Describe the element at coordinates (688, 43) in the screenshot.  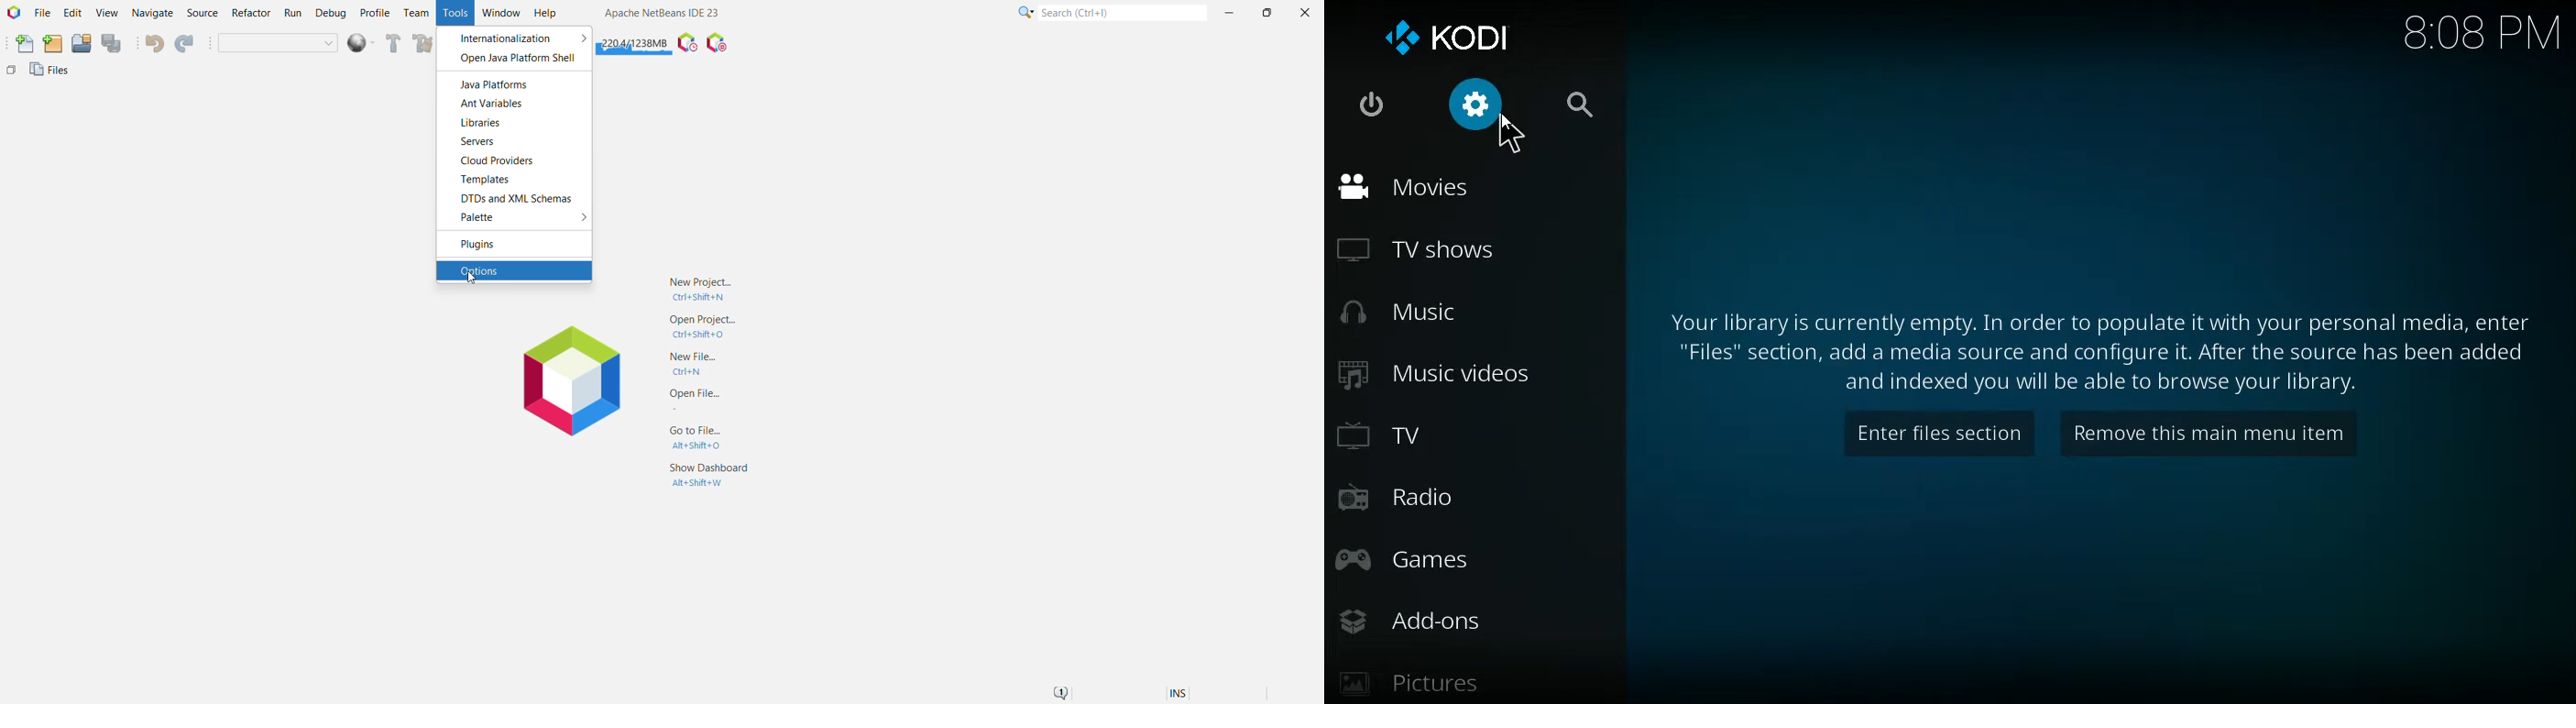
I see `Pause IDE profiling and take a Snapshot` at that location.